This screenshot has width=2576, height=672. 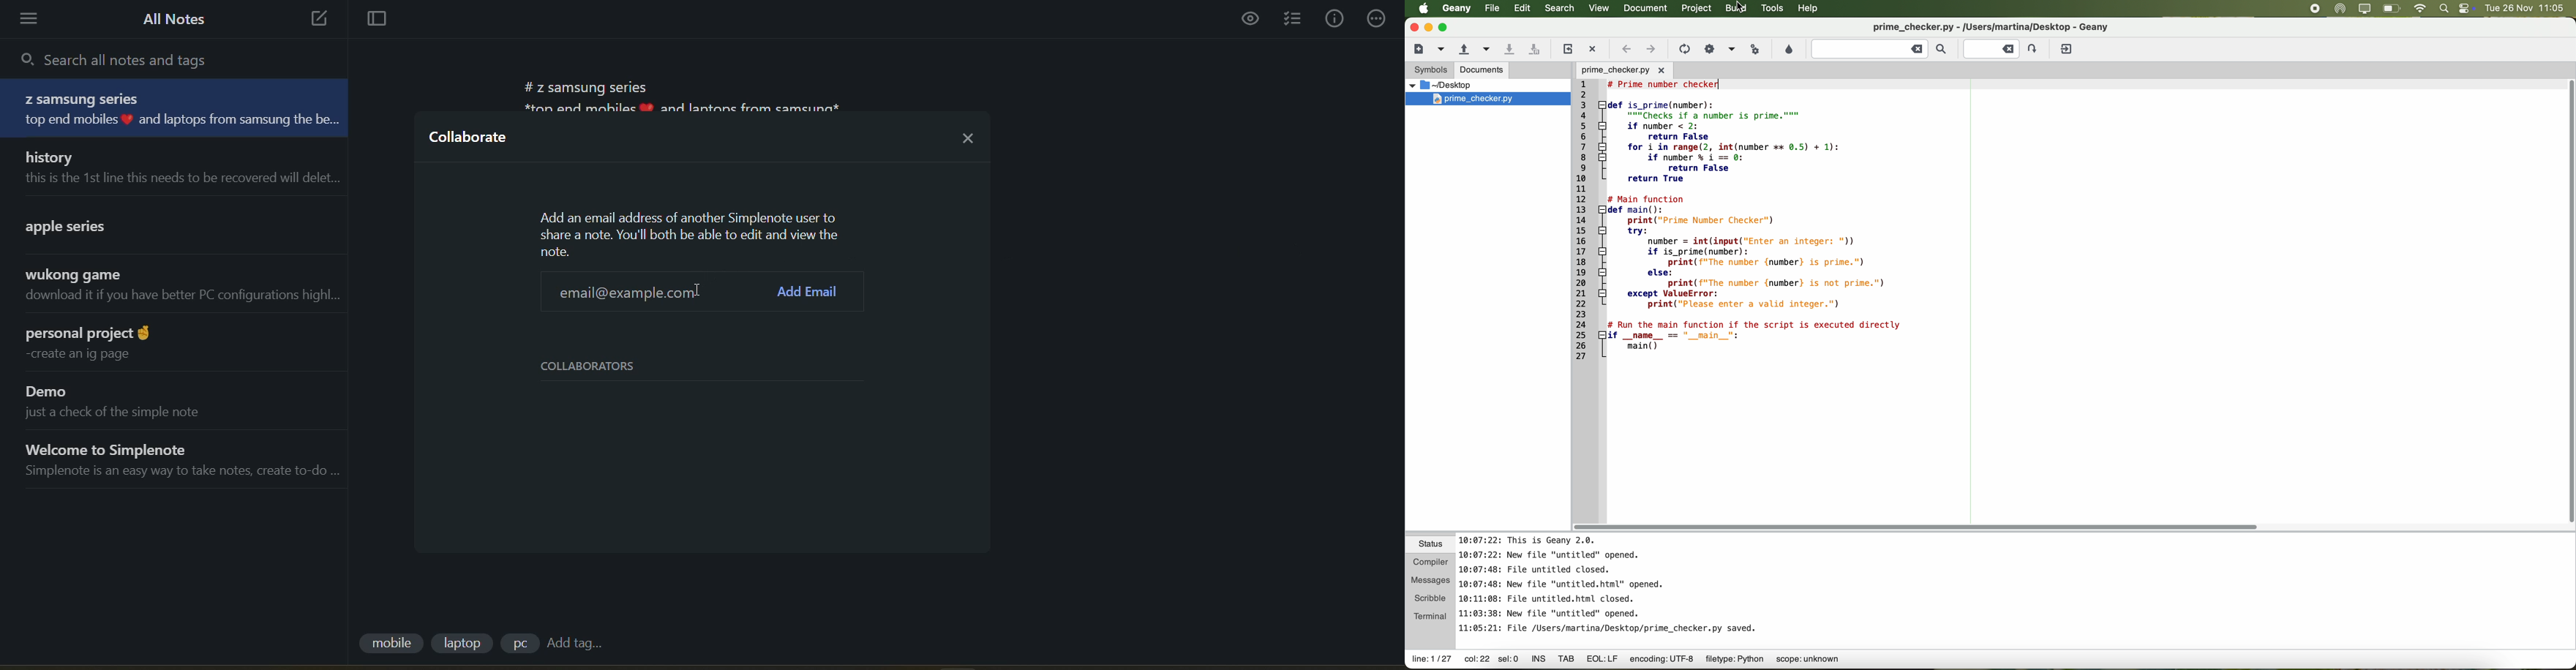 I want to click on cursor, so click(x=696, y=290).